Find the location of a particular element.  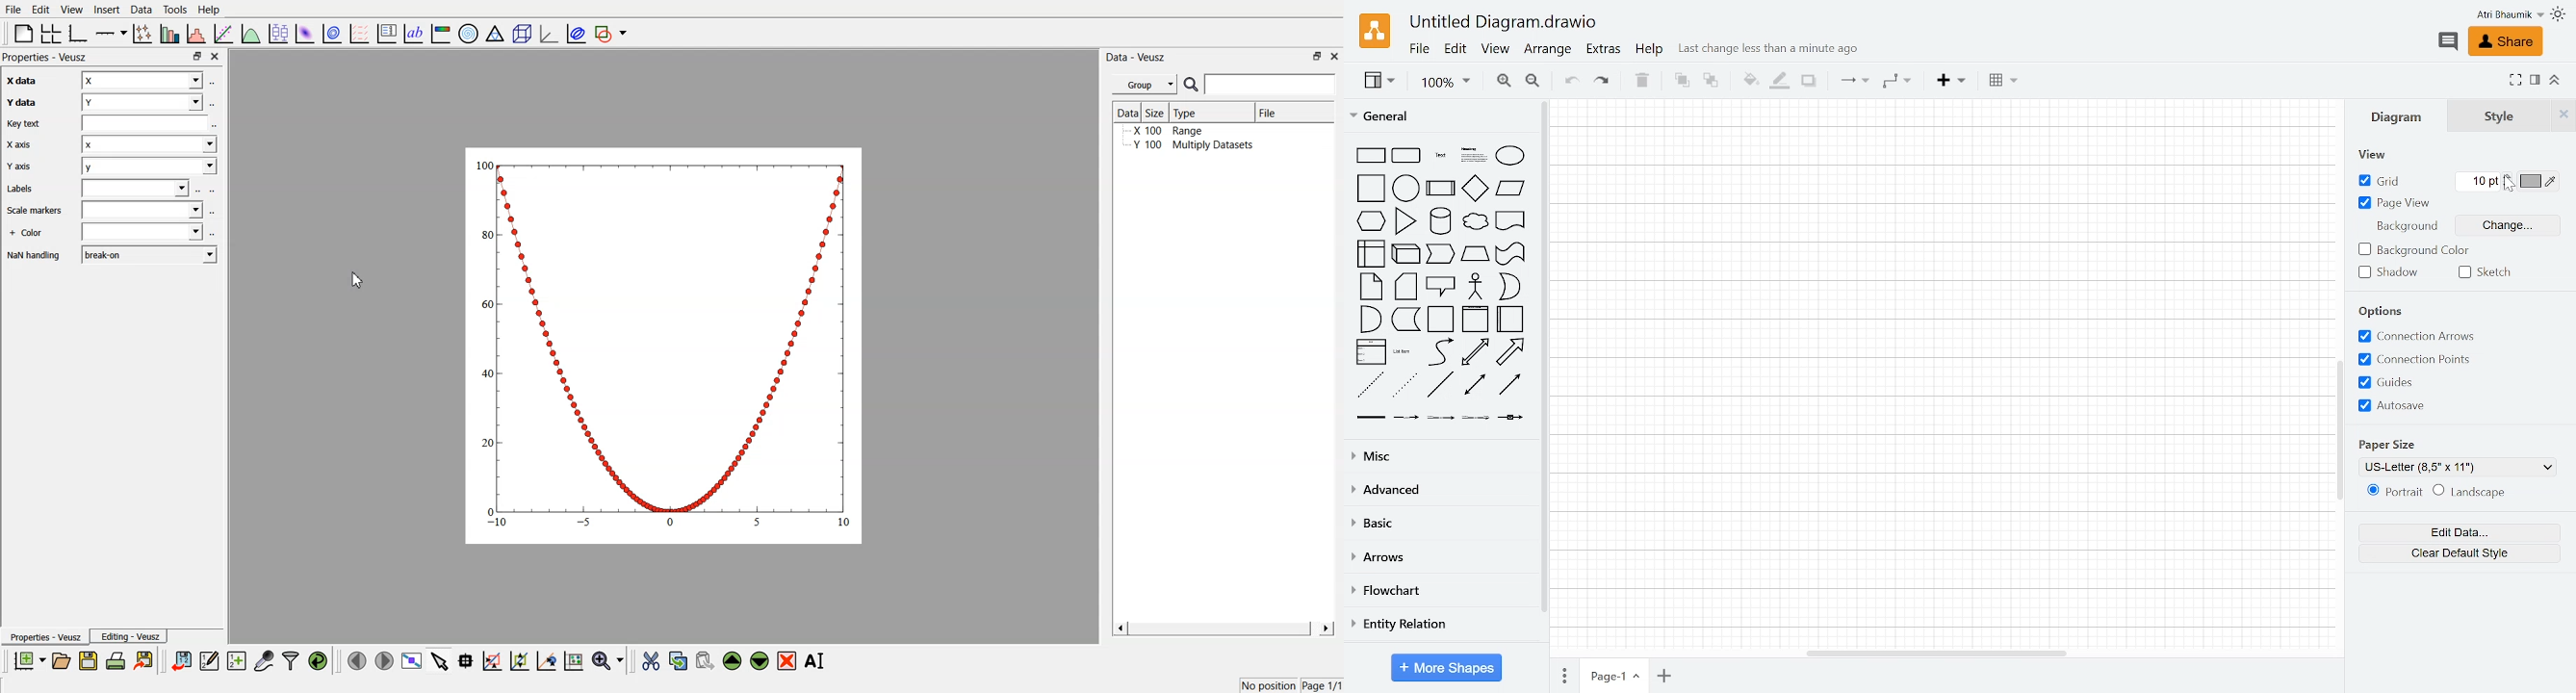

To back is located at coordinates (1708, 83).